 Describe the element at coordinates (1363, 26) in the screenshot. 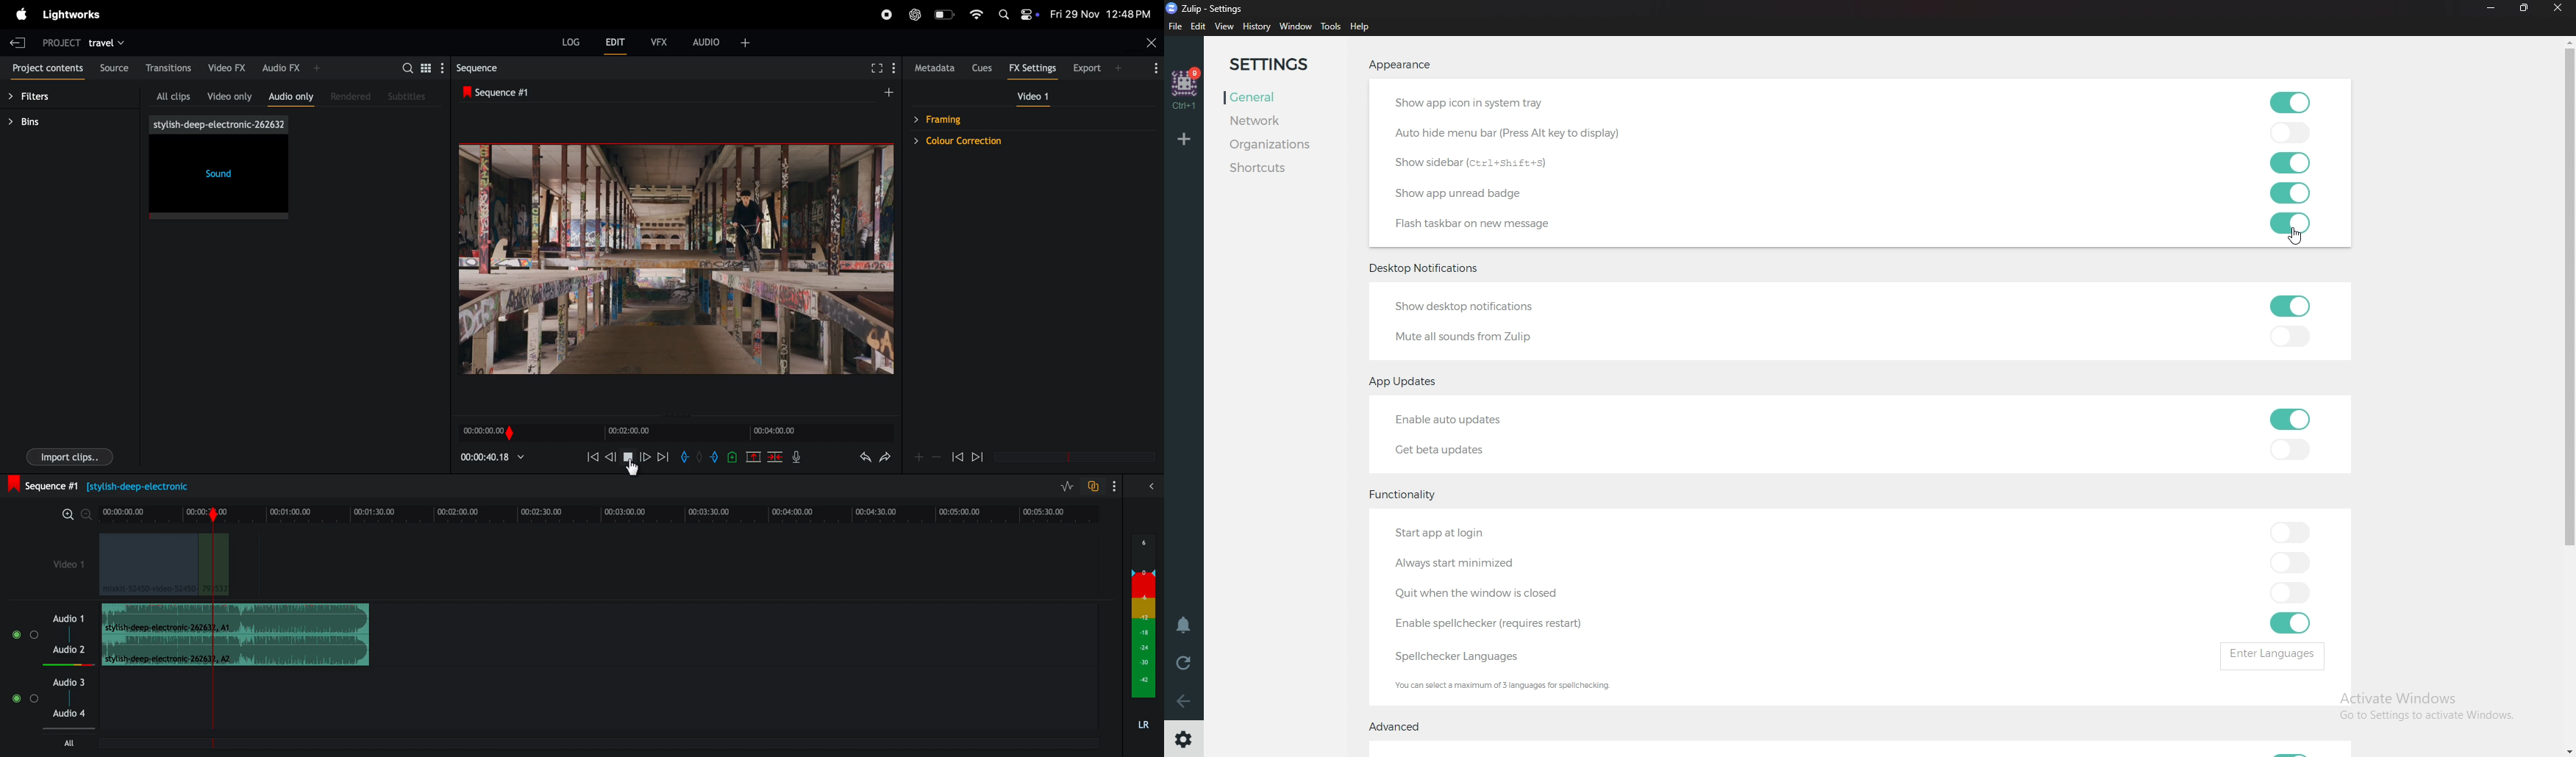

I see `Help` at that location.